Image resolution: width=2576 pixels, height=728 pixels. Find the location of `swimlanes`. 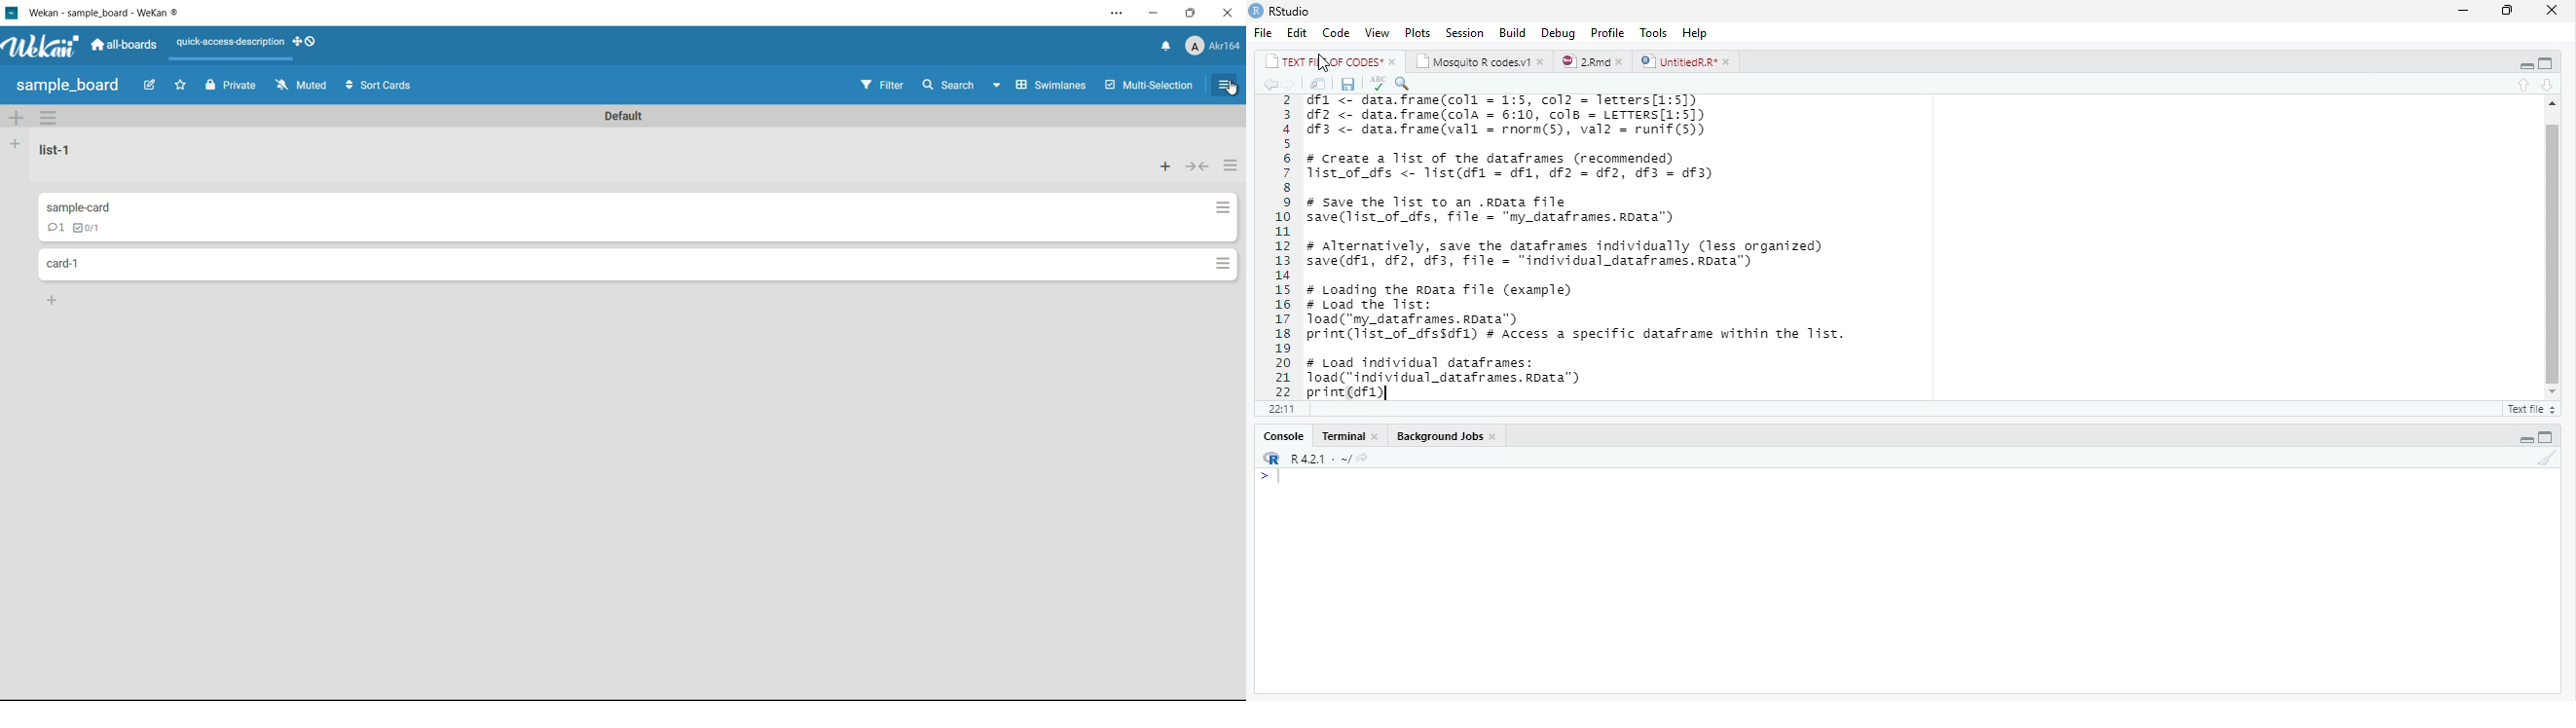

swimlanes is located at coordinates (1042, 84).